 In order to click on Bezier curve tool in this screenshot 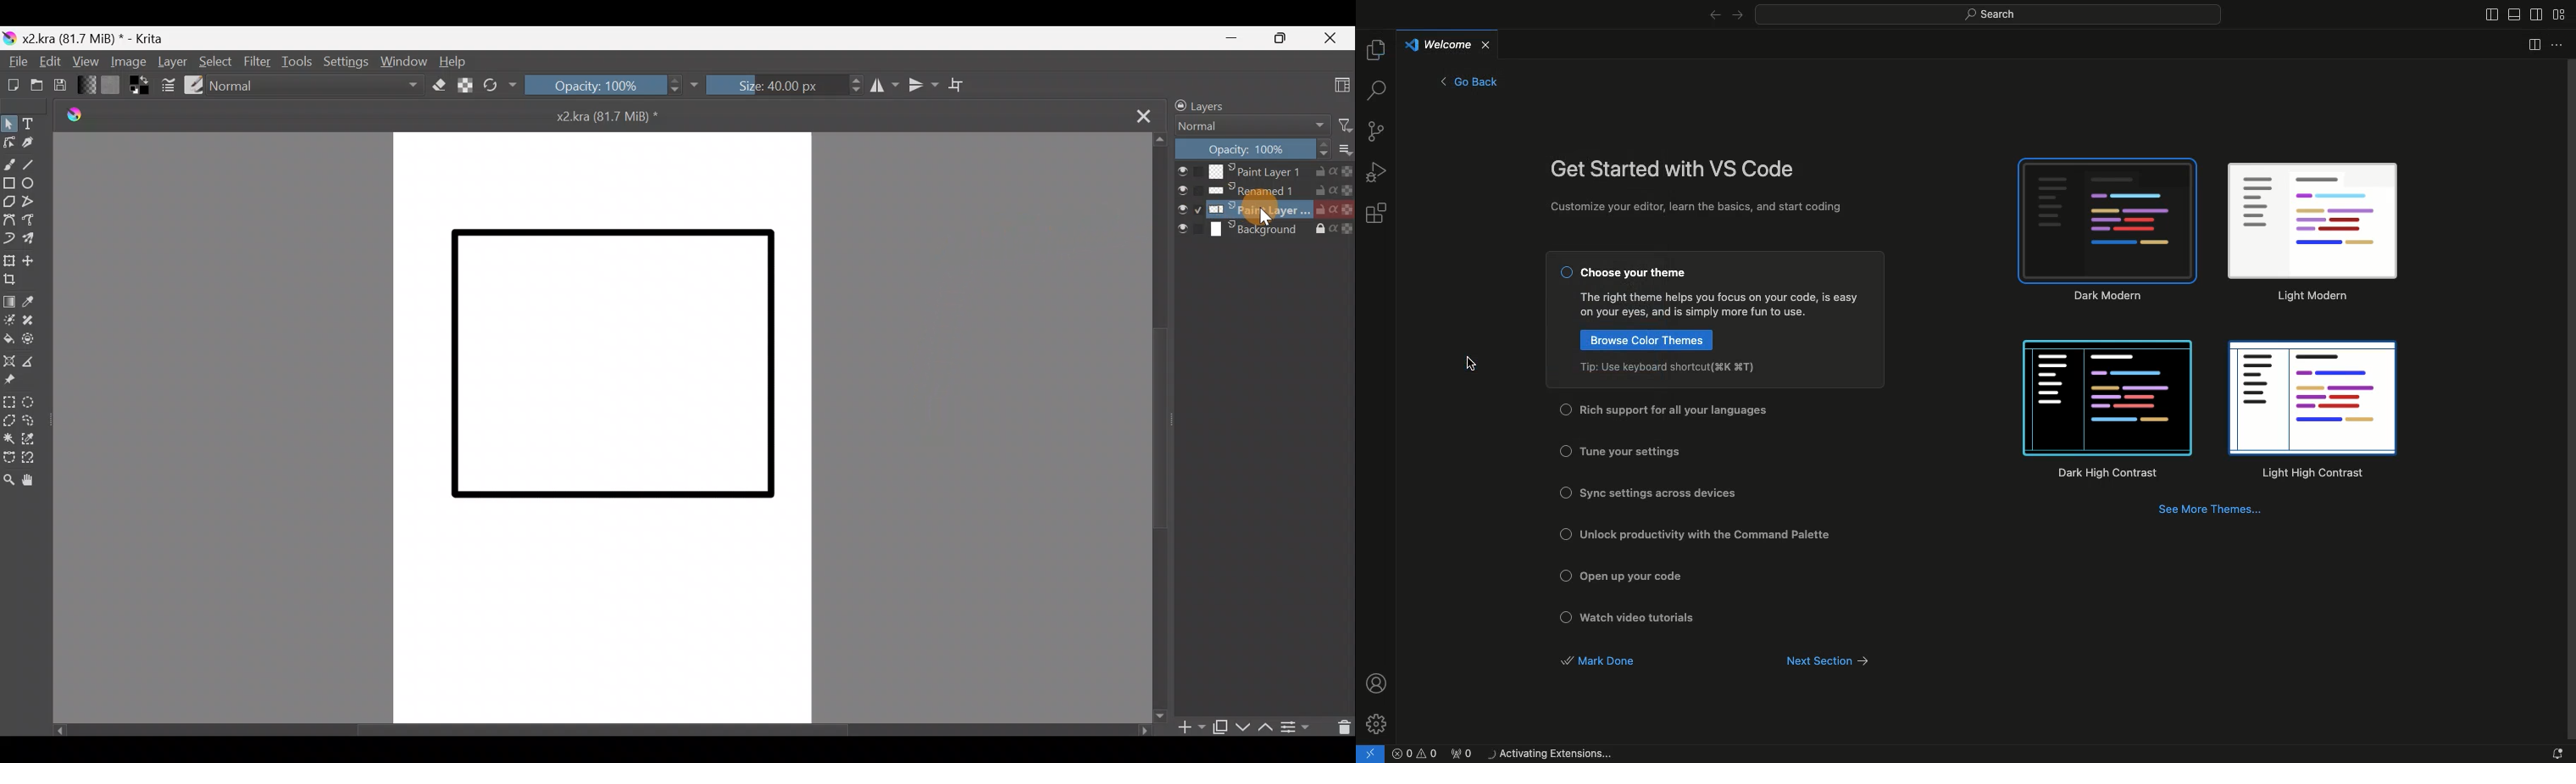, I will do `click(10, 220)`.